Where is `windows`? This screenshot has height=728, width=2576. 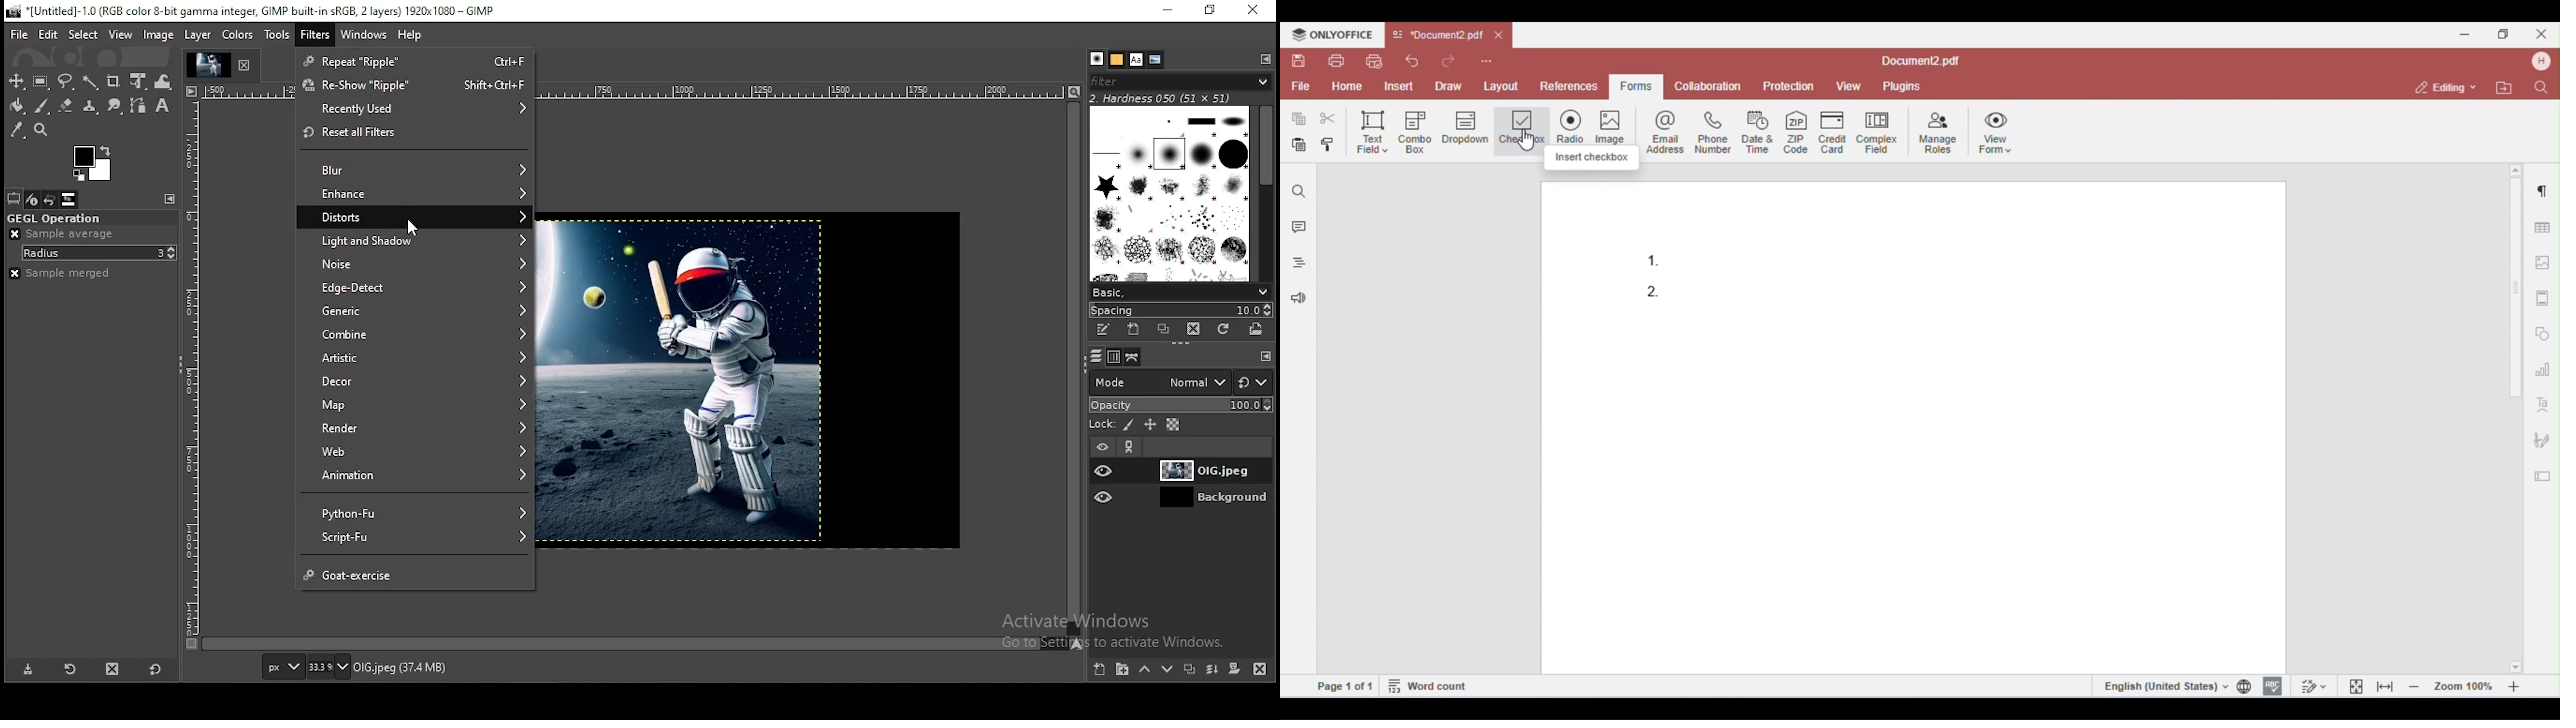 windows is located at coordinates (363, 35).